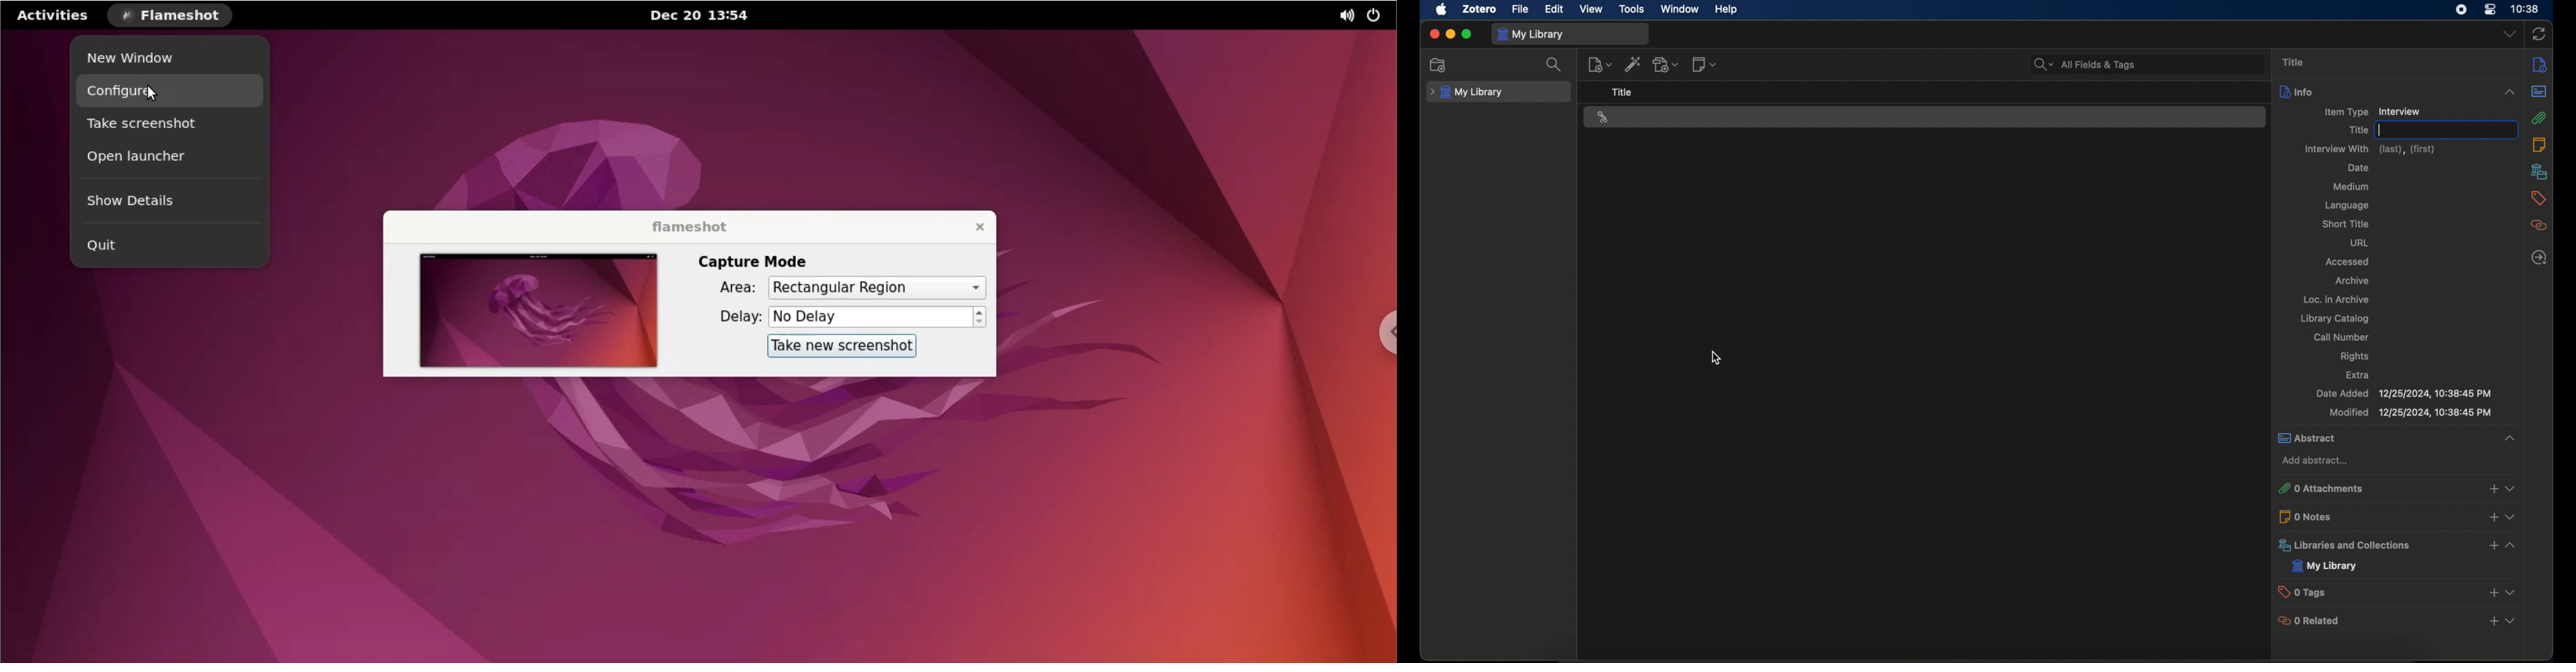 This screenshot has width=2576, height=672. Describe the element at coordinates (2345, 112) in the screenshot. I see `item type` at that location.